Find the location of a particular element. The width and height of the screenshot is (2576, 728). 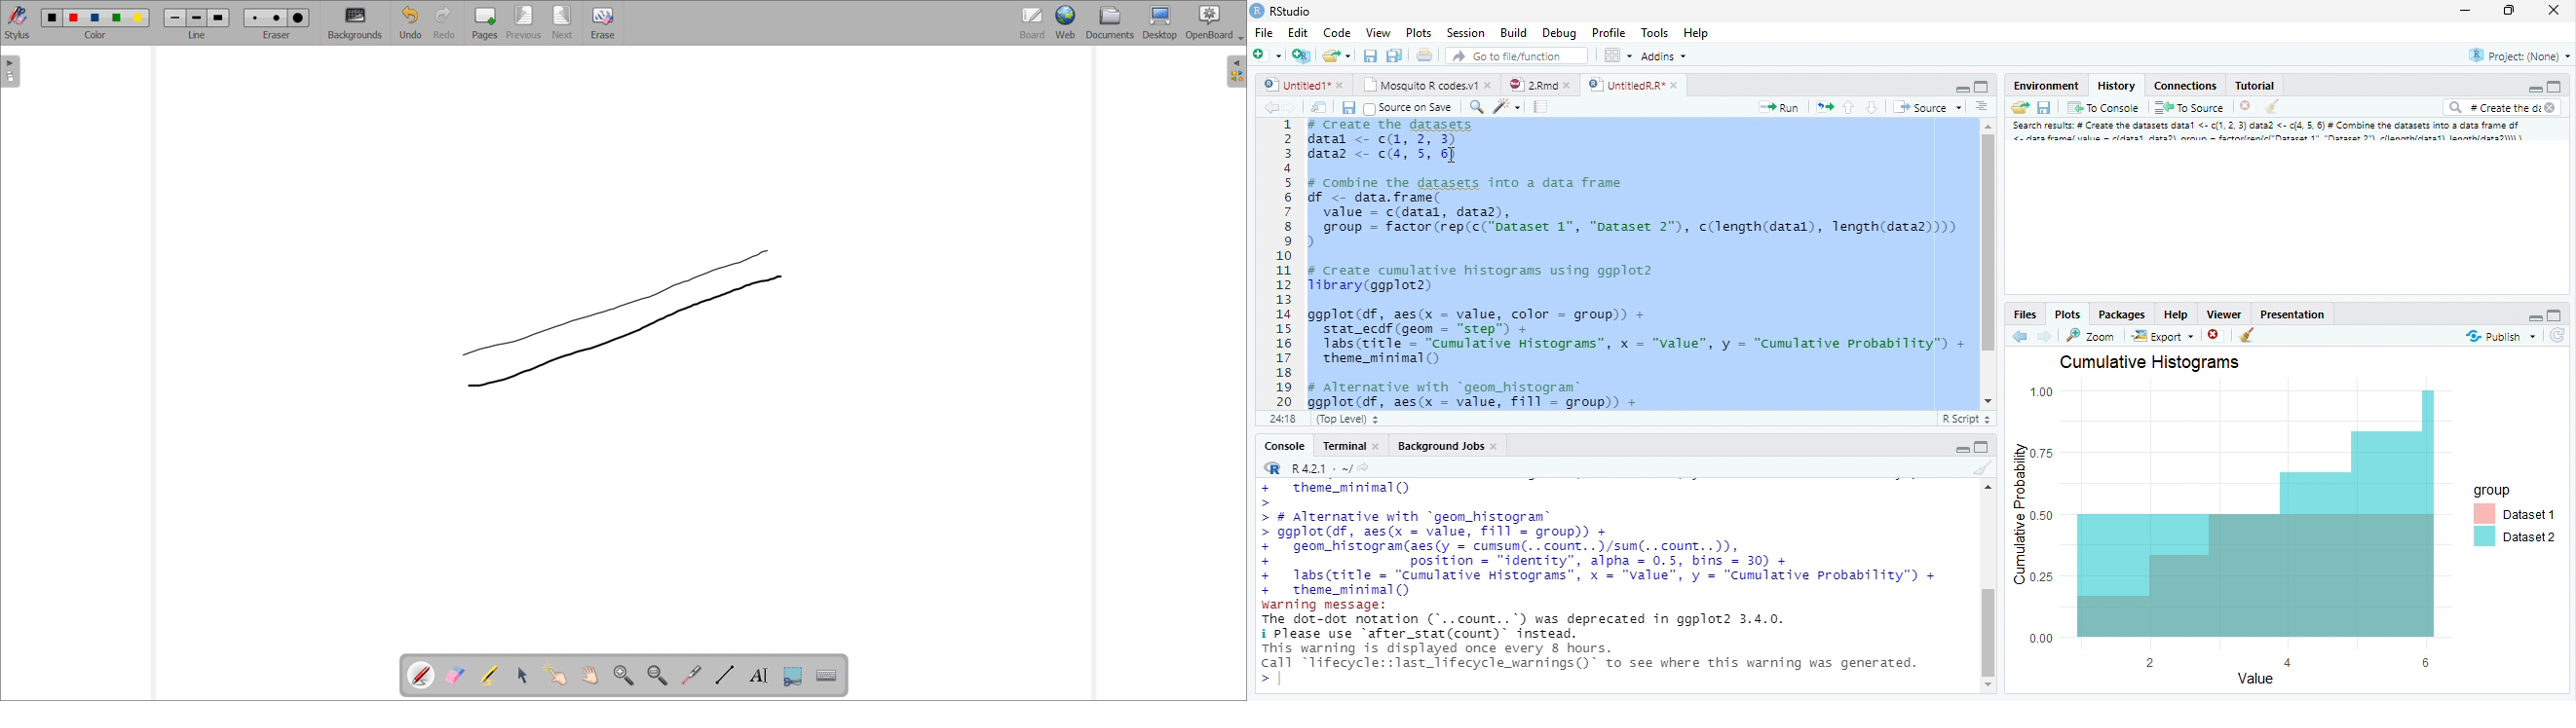

Maximize is located at coordinates (2557, 314).